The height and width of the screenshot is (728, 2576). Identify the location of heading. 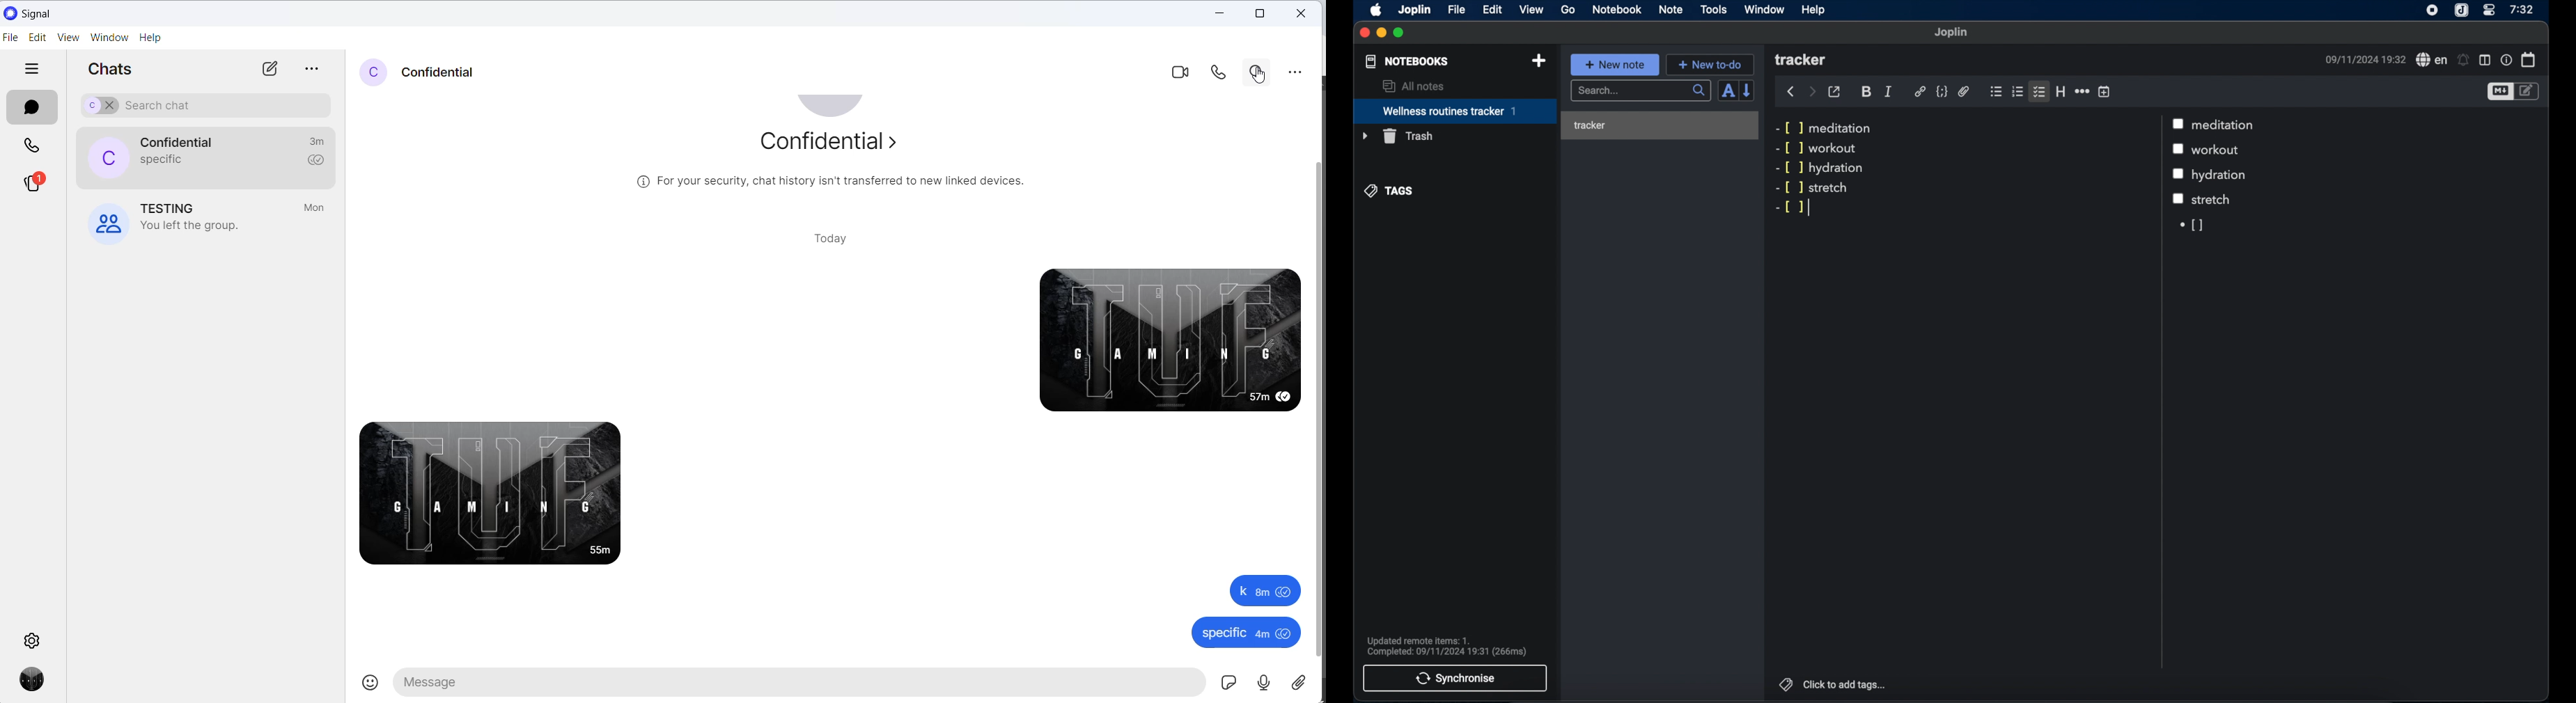
(2061, 91).